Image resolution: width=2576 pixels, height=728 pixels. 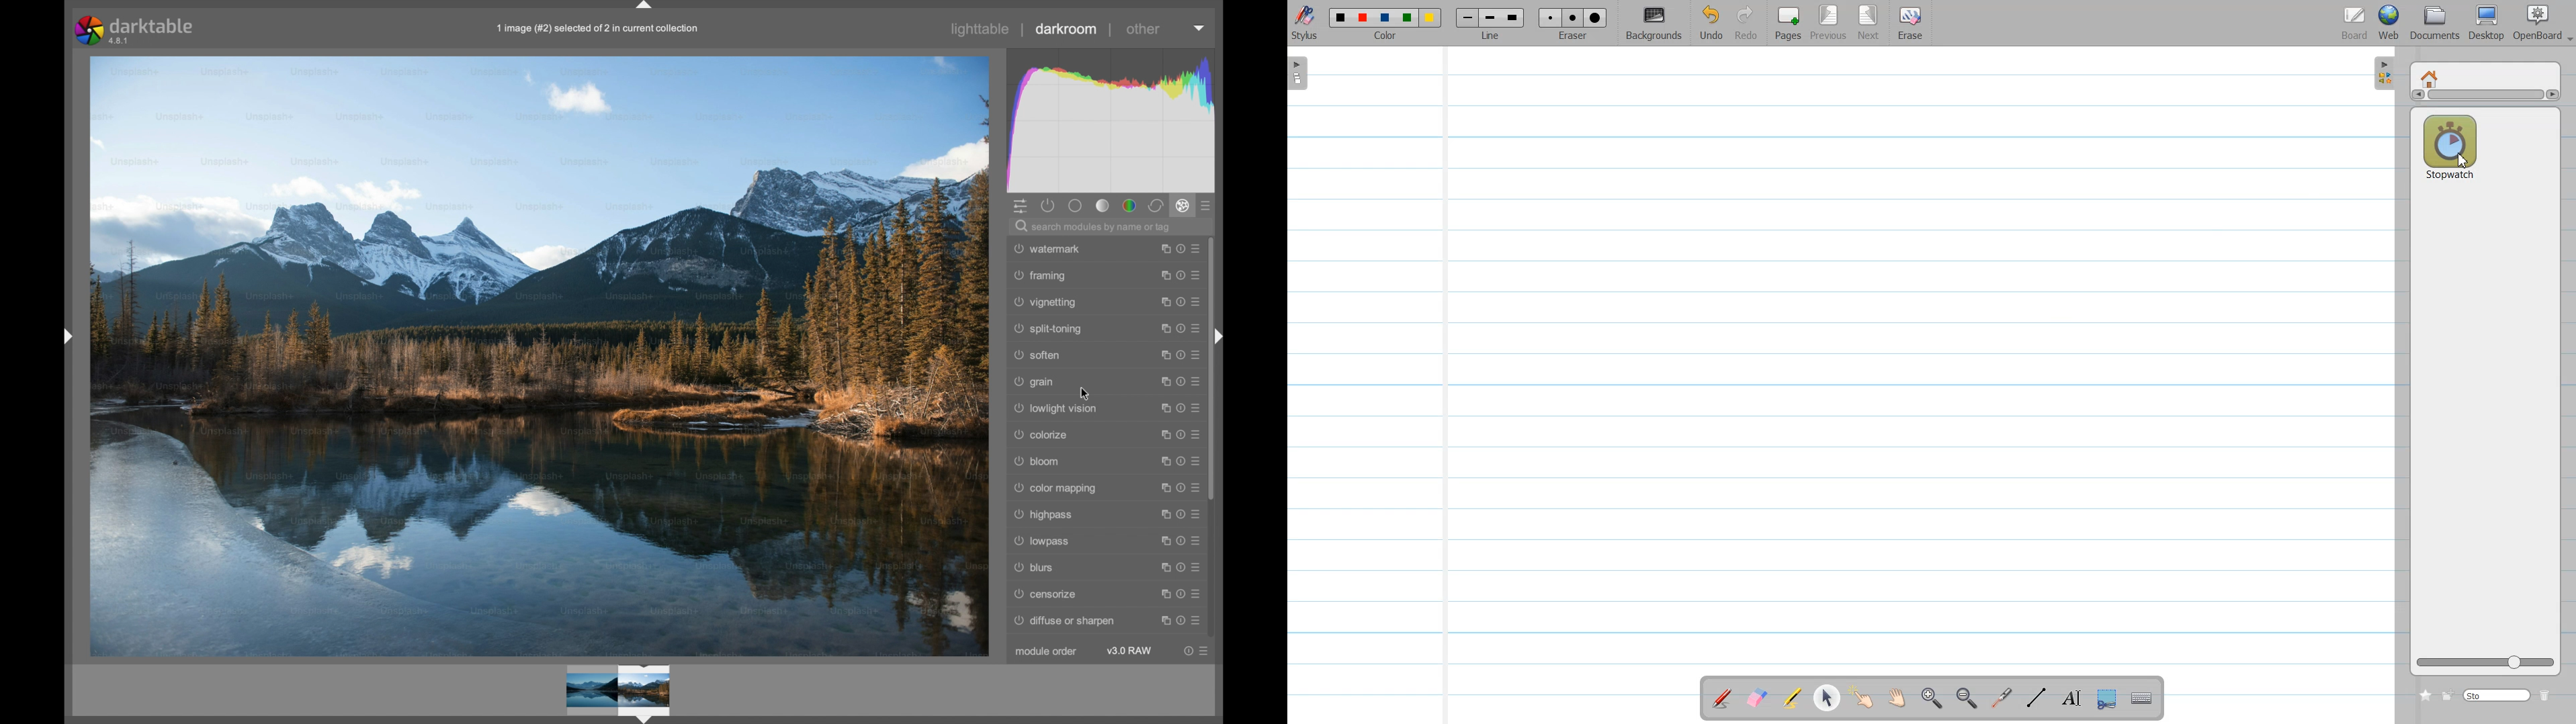 What do you see at coordinates (1200, 540) in the screenshot?
I see `presets` at bounding box center [1200, 540].